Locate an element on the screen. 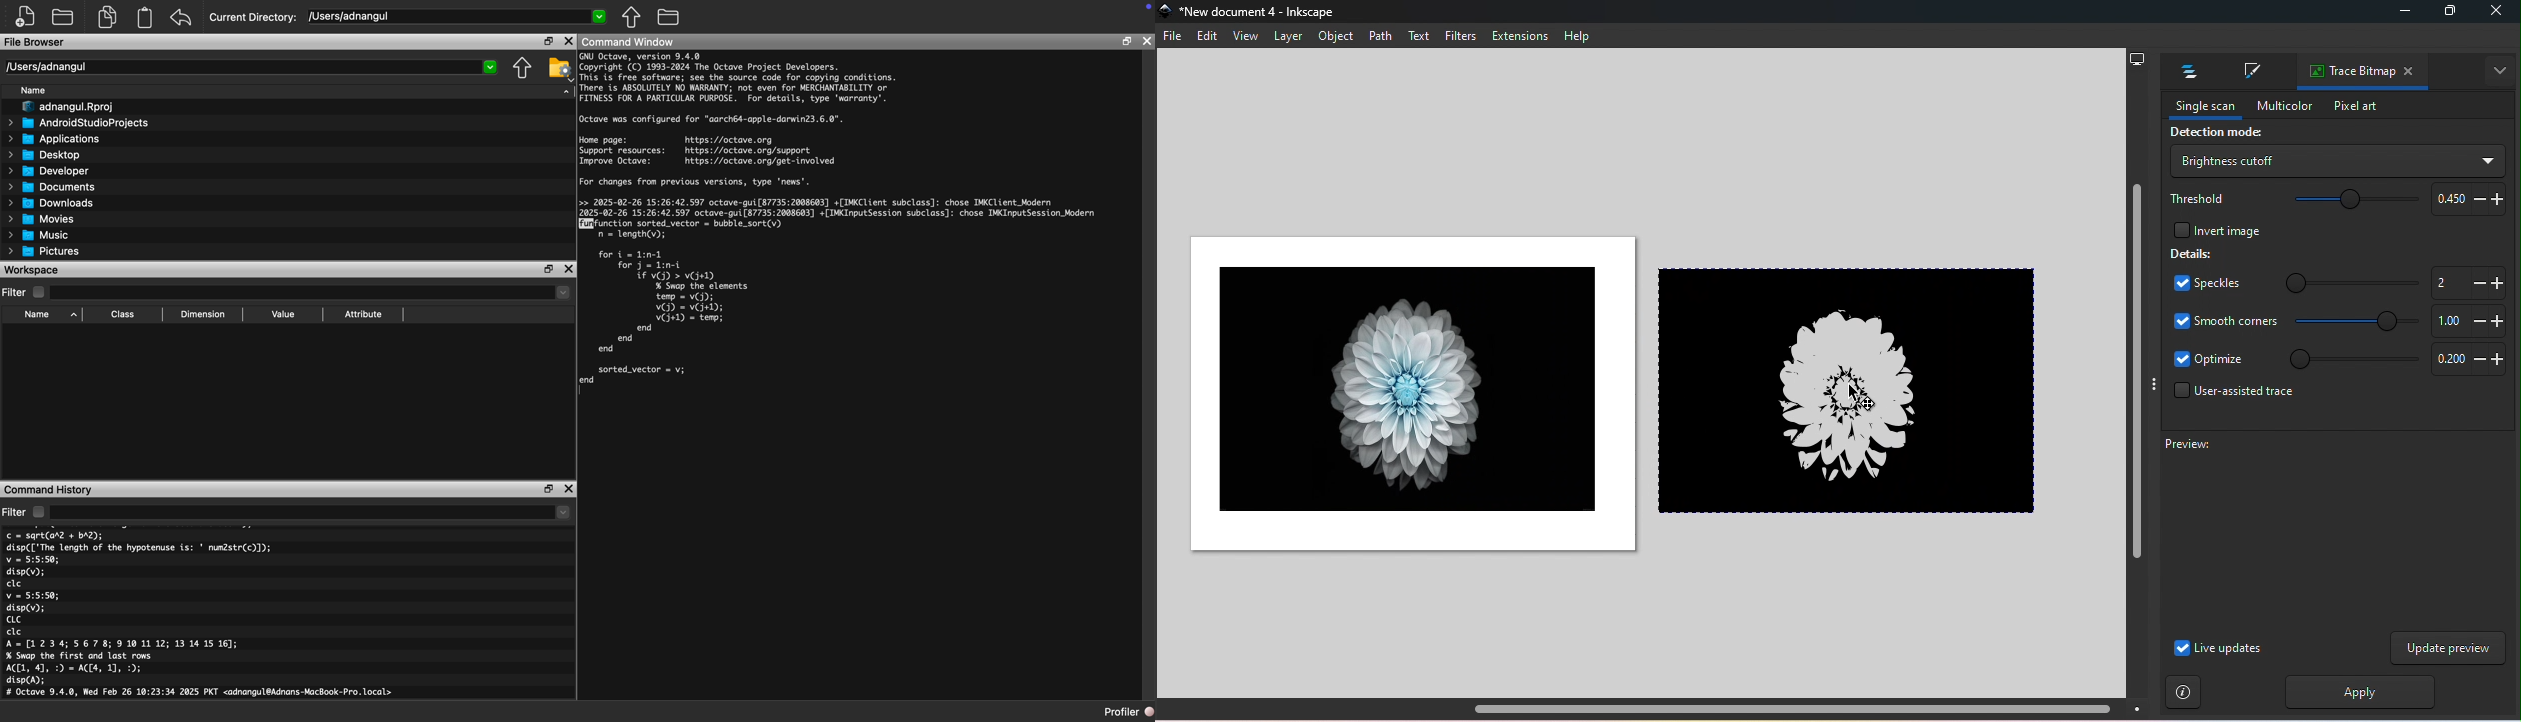  Minimize is located at coordinates (2401, 14).